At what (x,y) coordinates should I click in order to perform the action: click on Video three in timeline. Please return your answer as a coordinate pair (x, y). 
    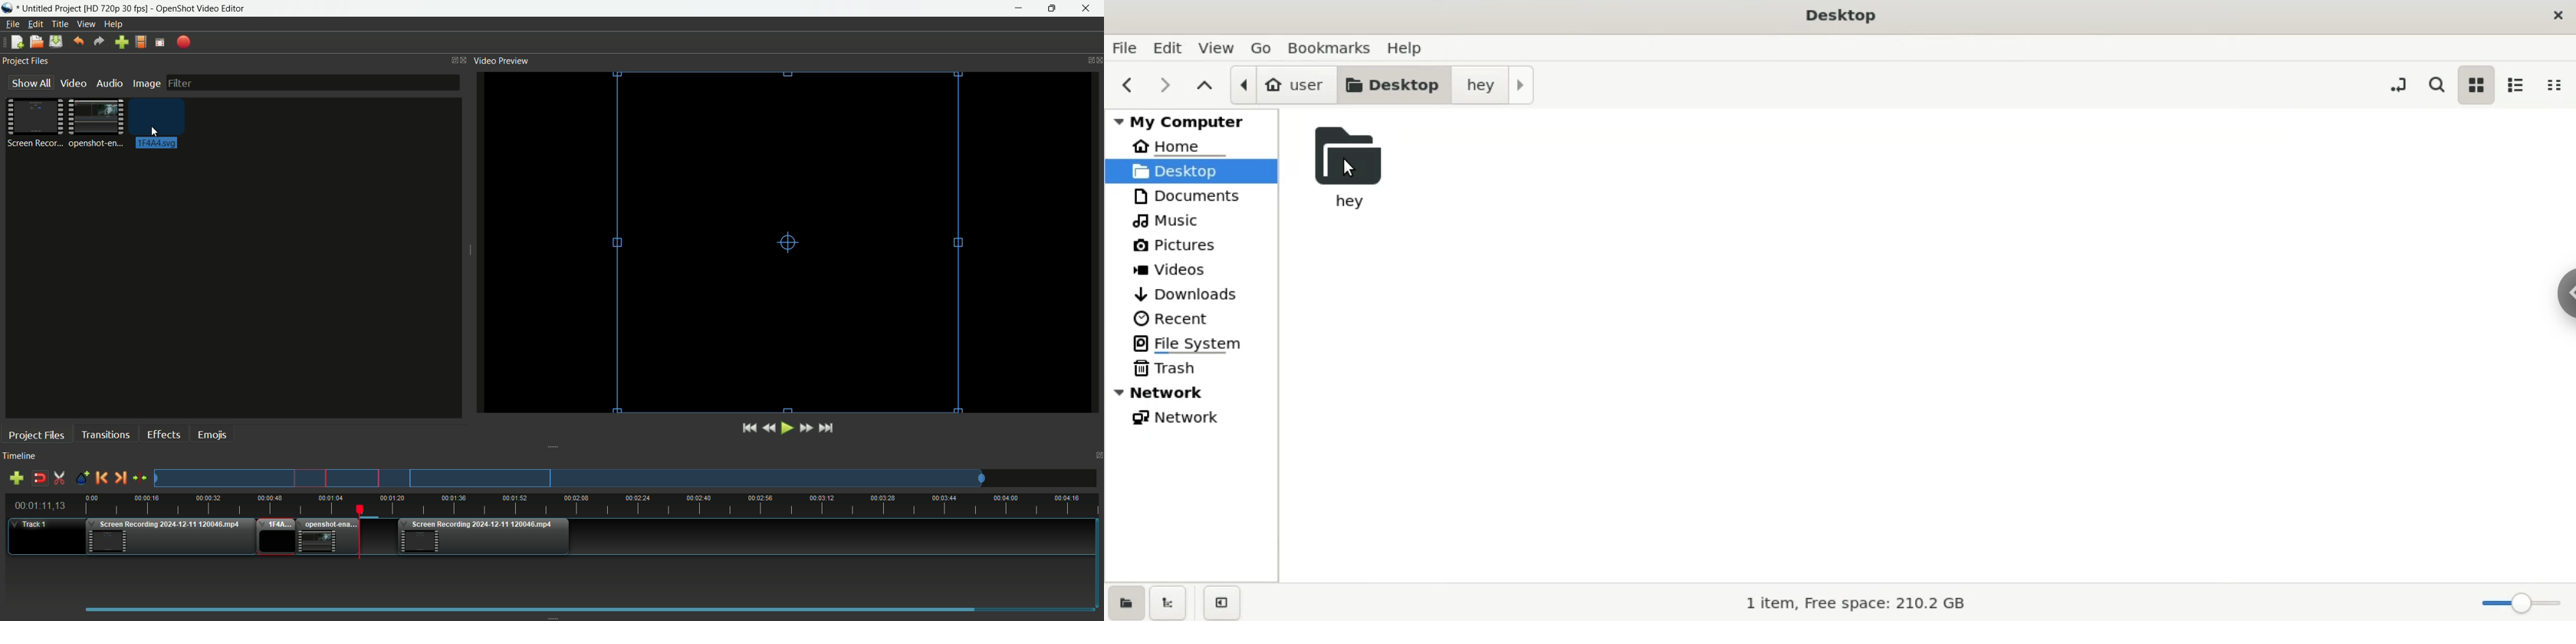
    Looking at the image, I should click on (485, 537).